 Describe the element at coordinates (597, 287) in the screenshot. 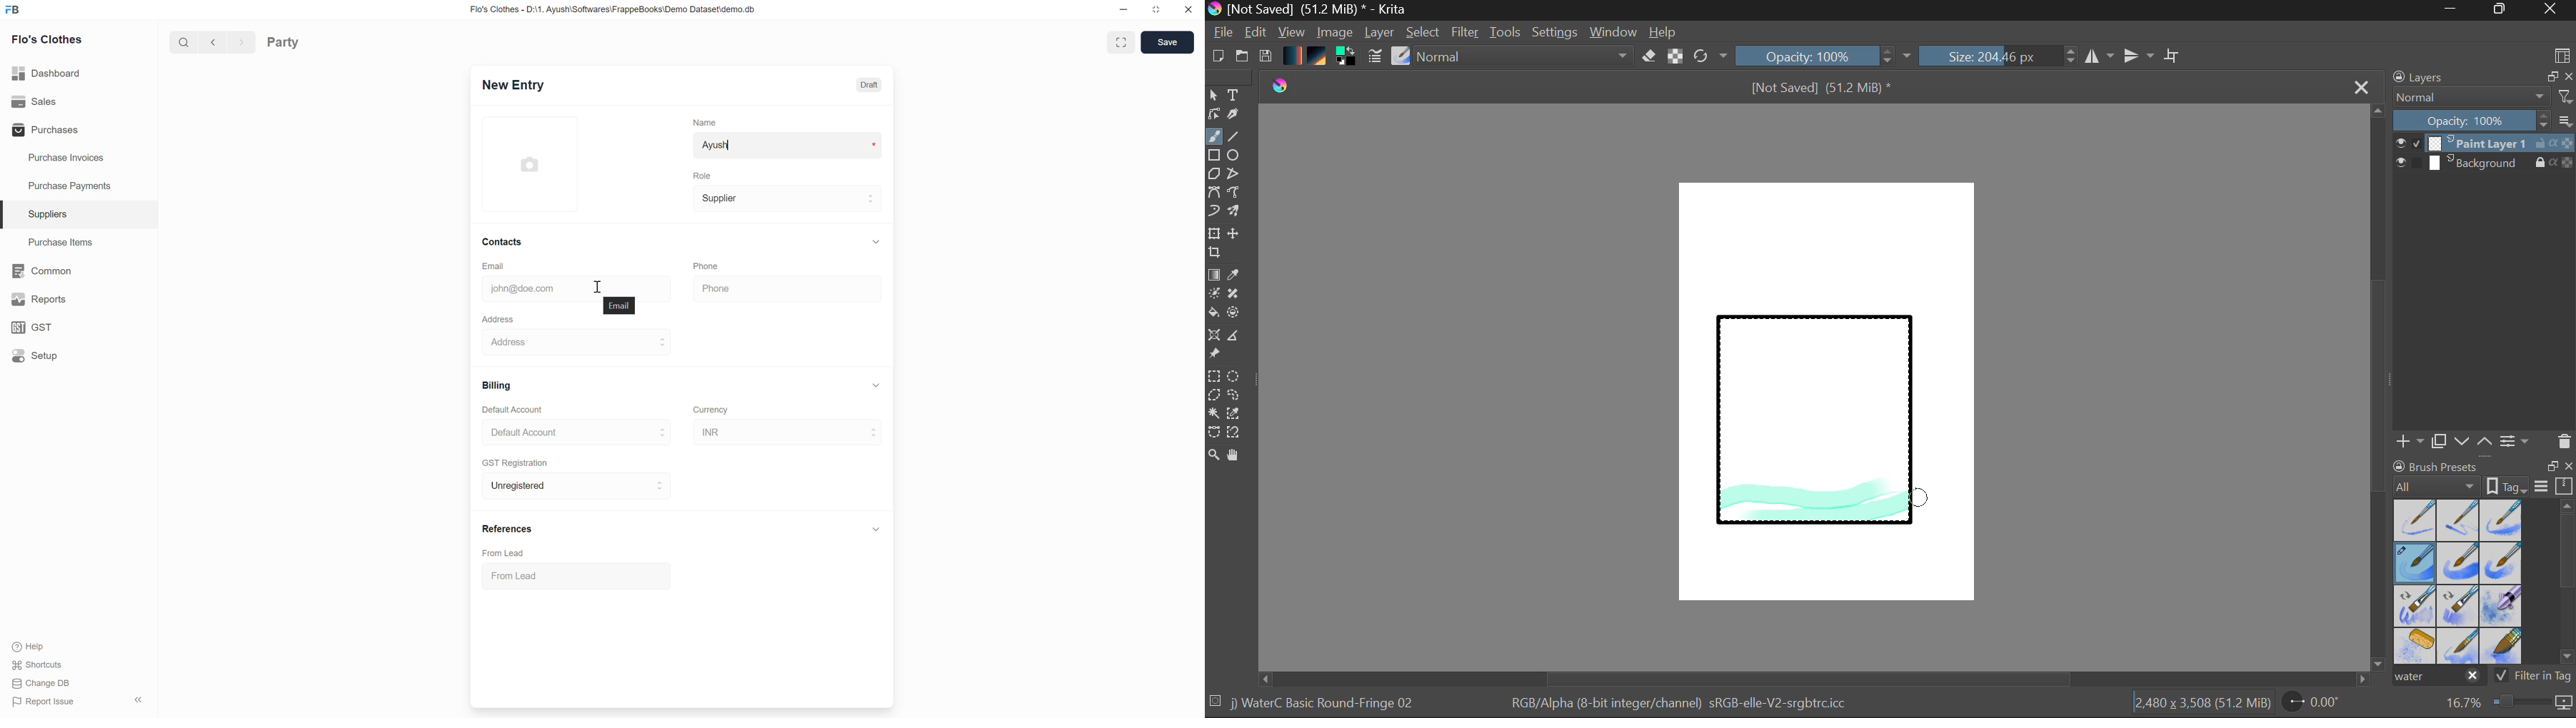

I see `Cursor` at that location.